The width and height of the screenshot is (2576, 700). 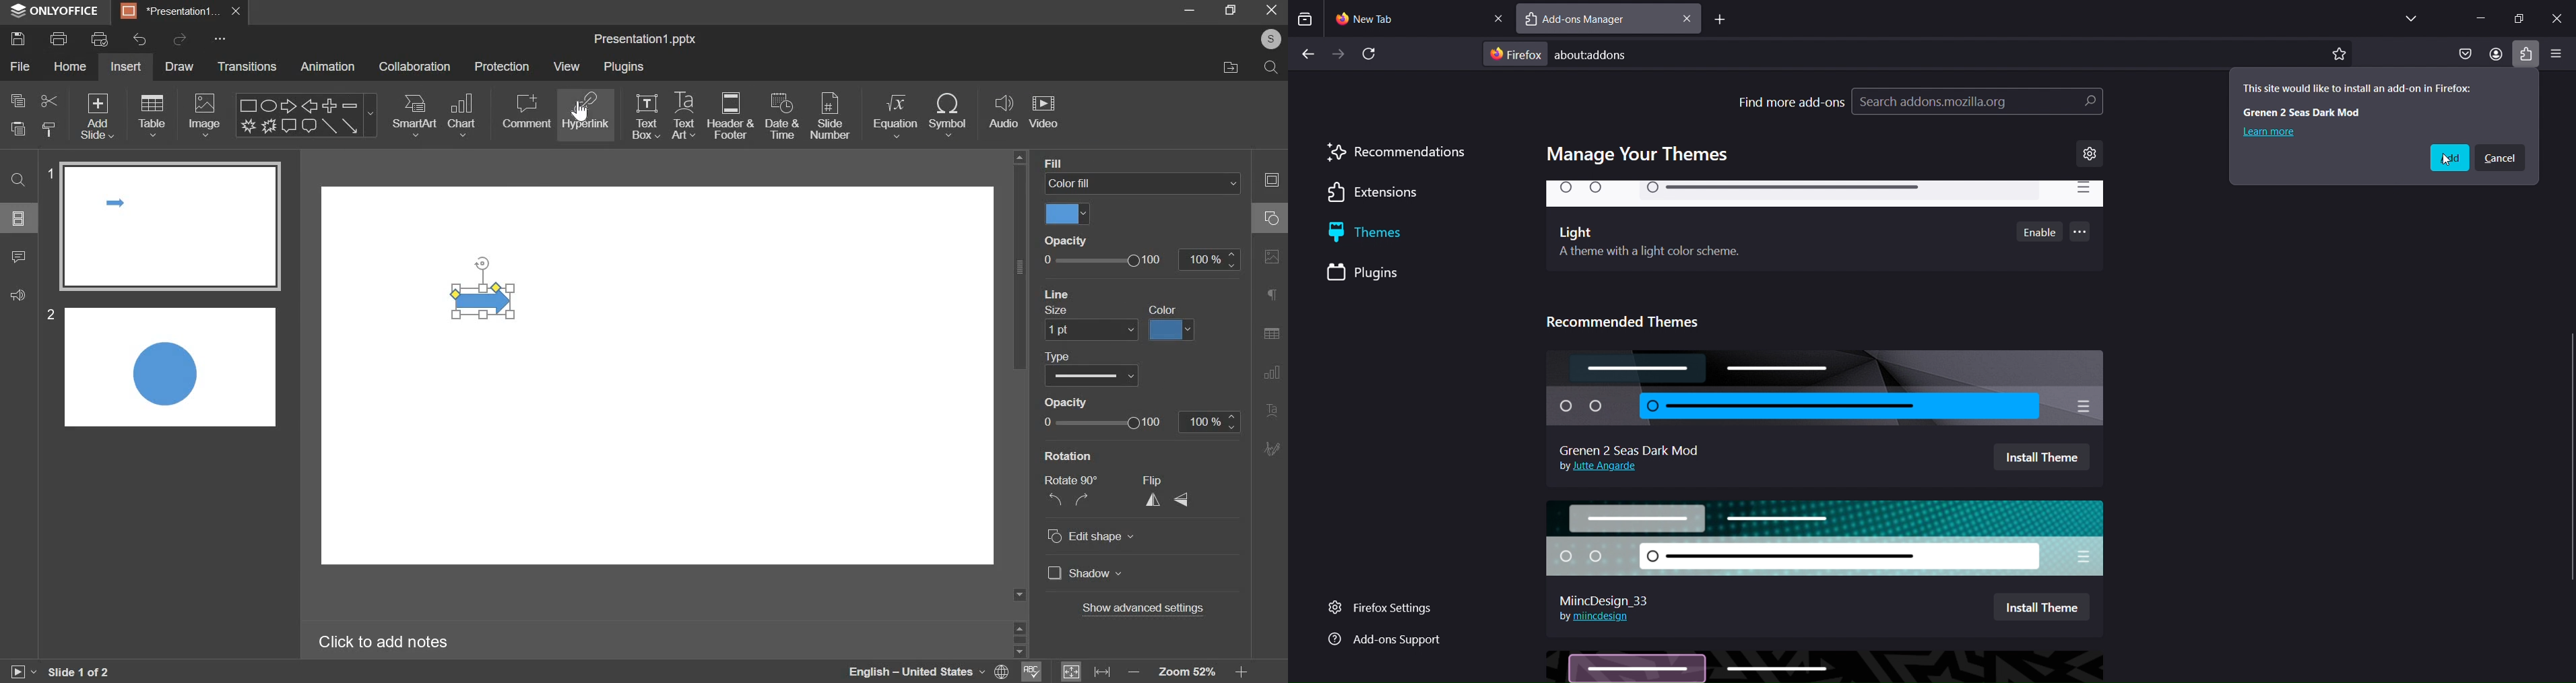 I want to click on , so click(x=97, y=96).